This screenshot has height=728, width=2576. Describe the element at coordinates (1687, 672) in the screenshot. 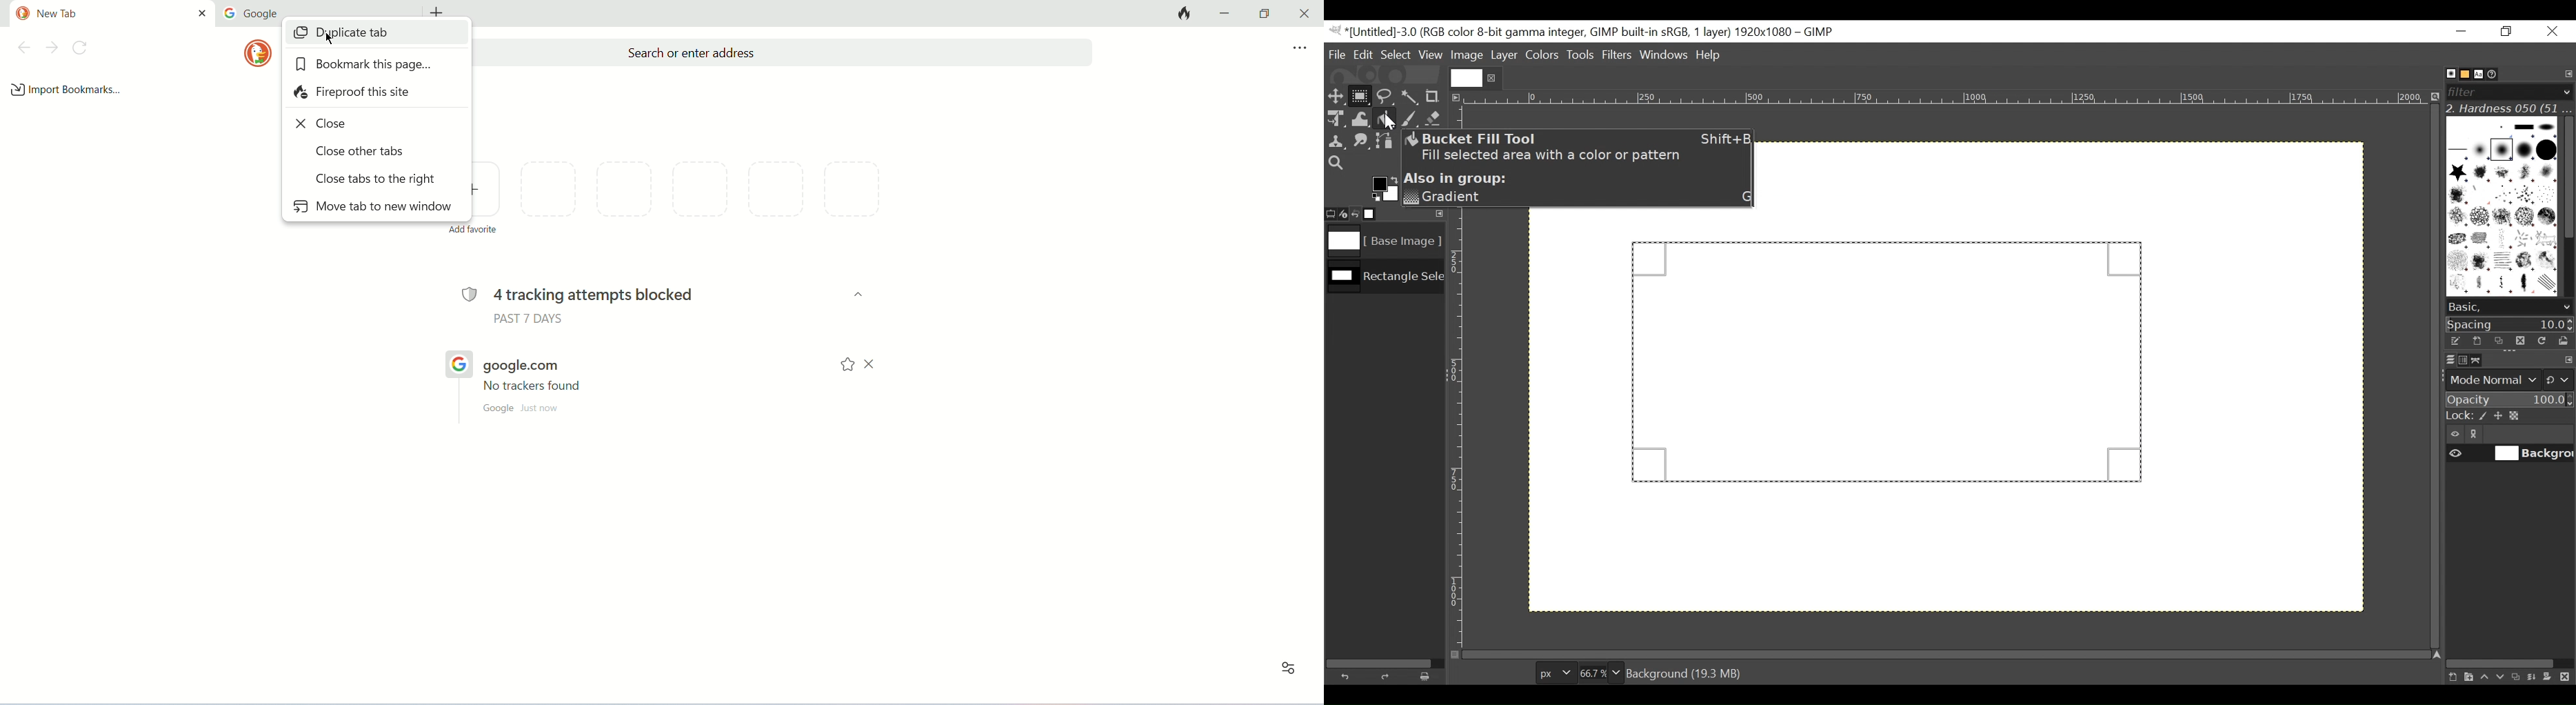

I see `Background (19.3 MB)` at that location.